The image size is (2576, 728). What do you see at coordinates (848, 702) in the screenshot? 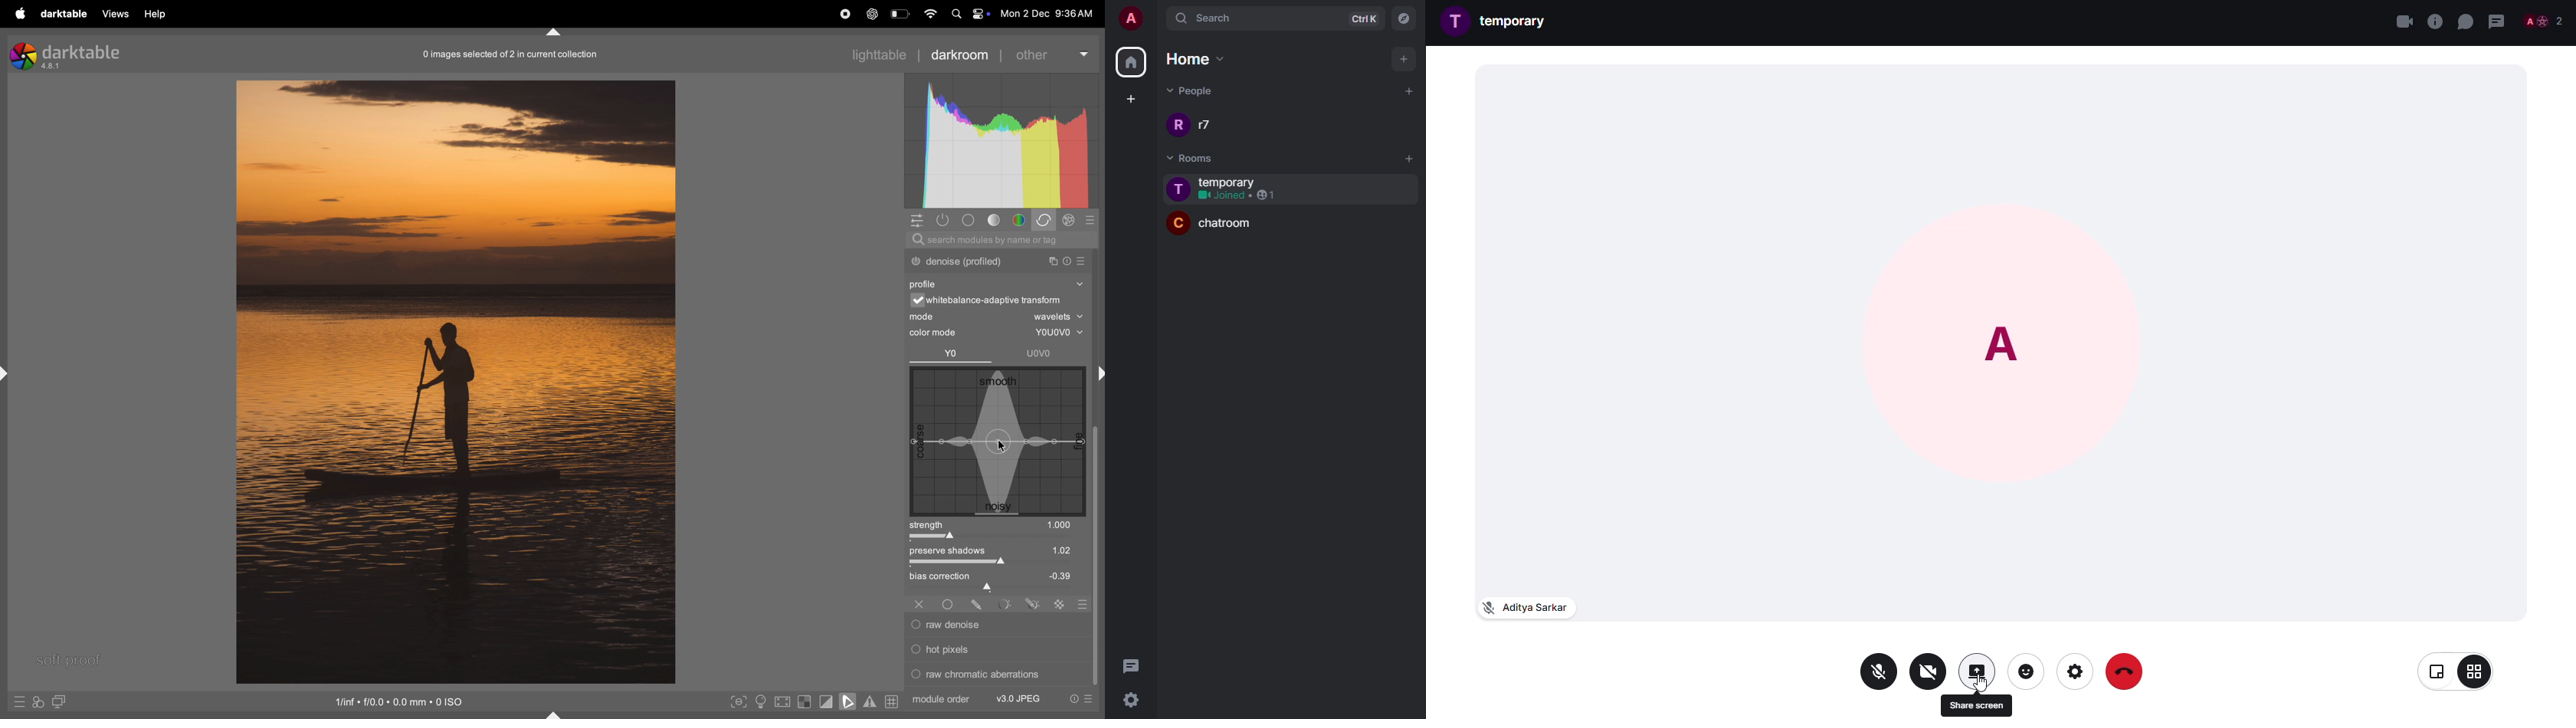
I see `toggle softproffing` at bounding box center [848, 702].